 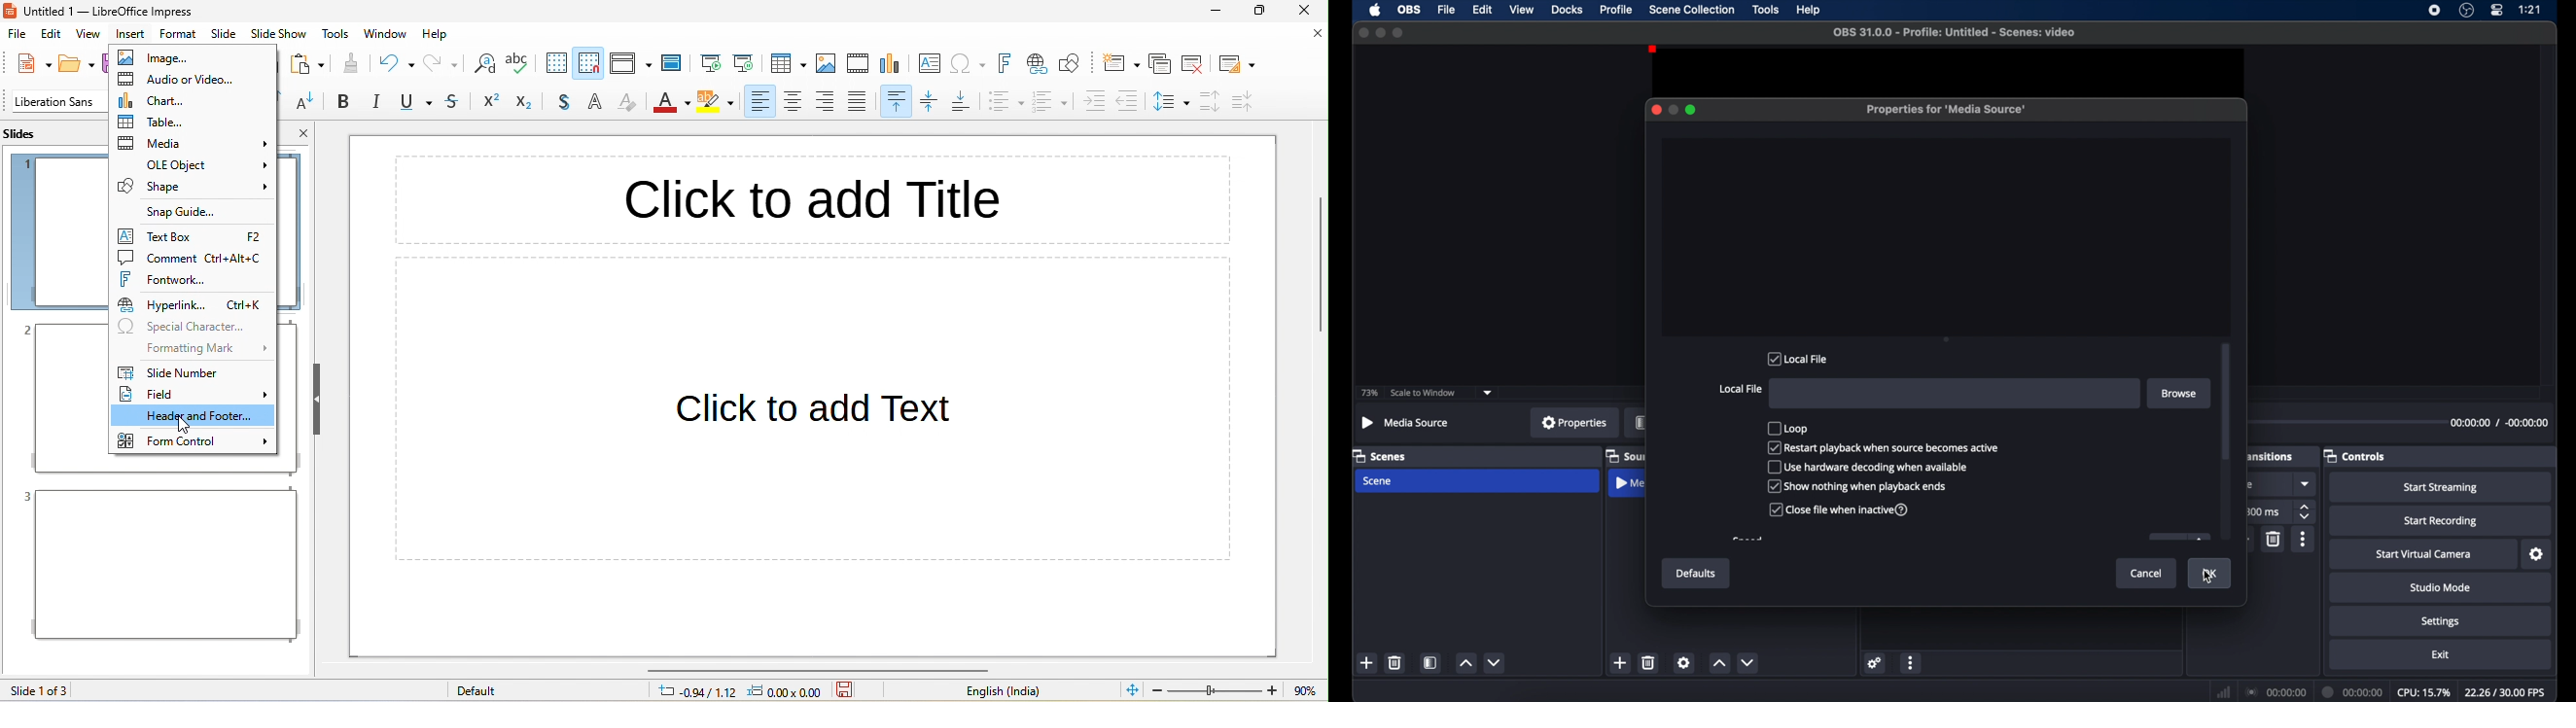 I want to click on decrease paragraph spacing, so click(x=1245, y=101).